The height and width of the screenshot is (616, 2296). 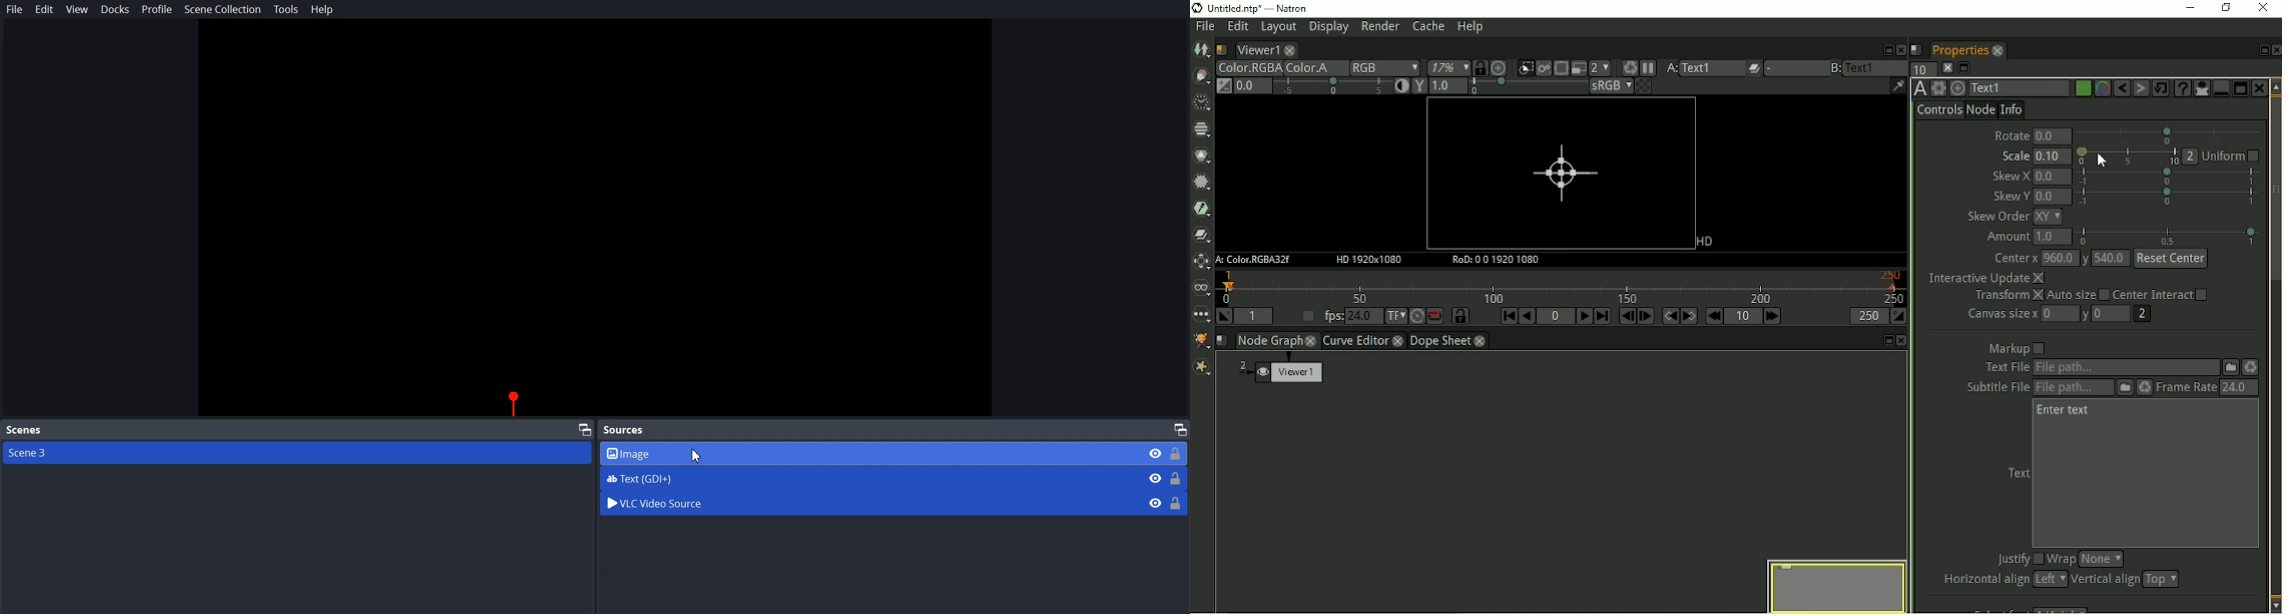 I want to click on Profile, so click(x=158, y=9).